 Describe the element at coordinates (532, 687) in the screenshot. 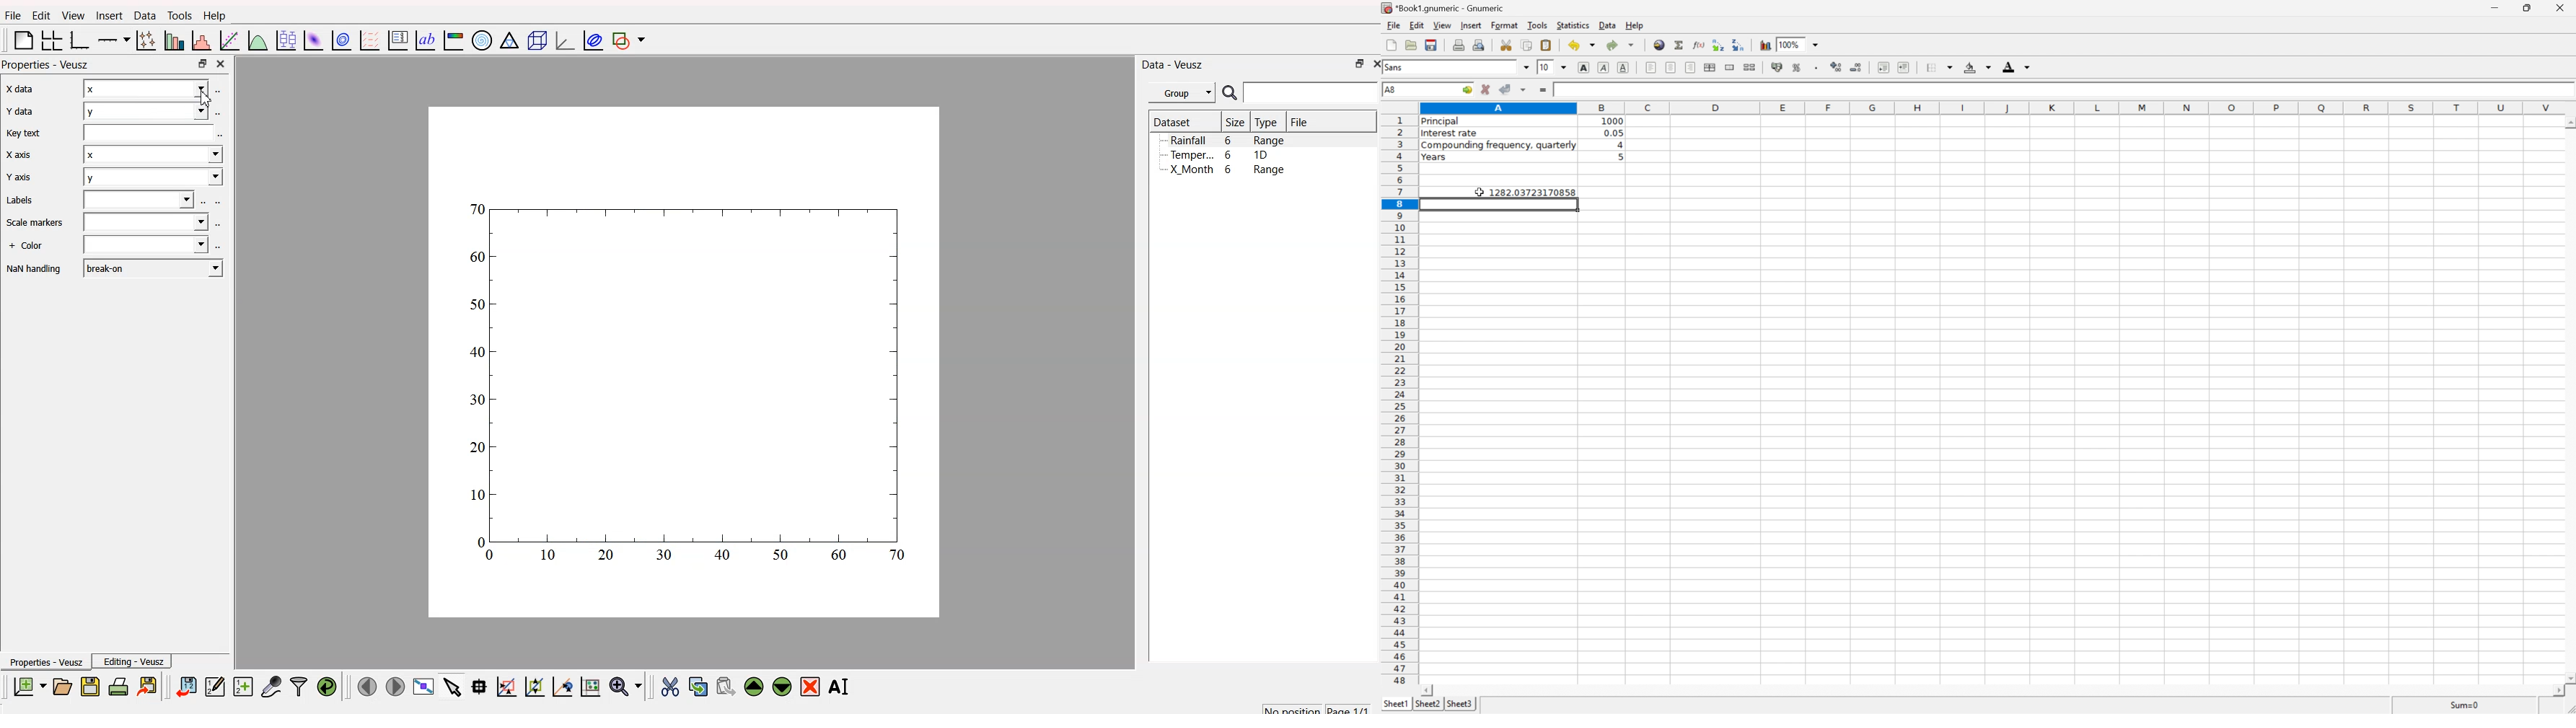

I see `draw points` at that location.